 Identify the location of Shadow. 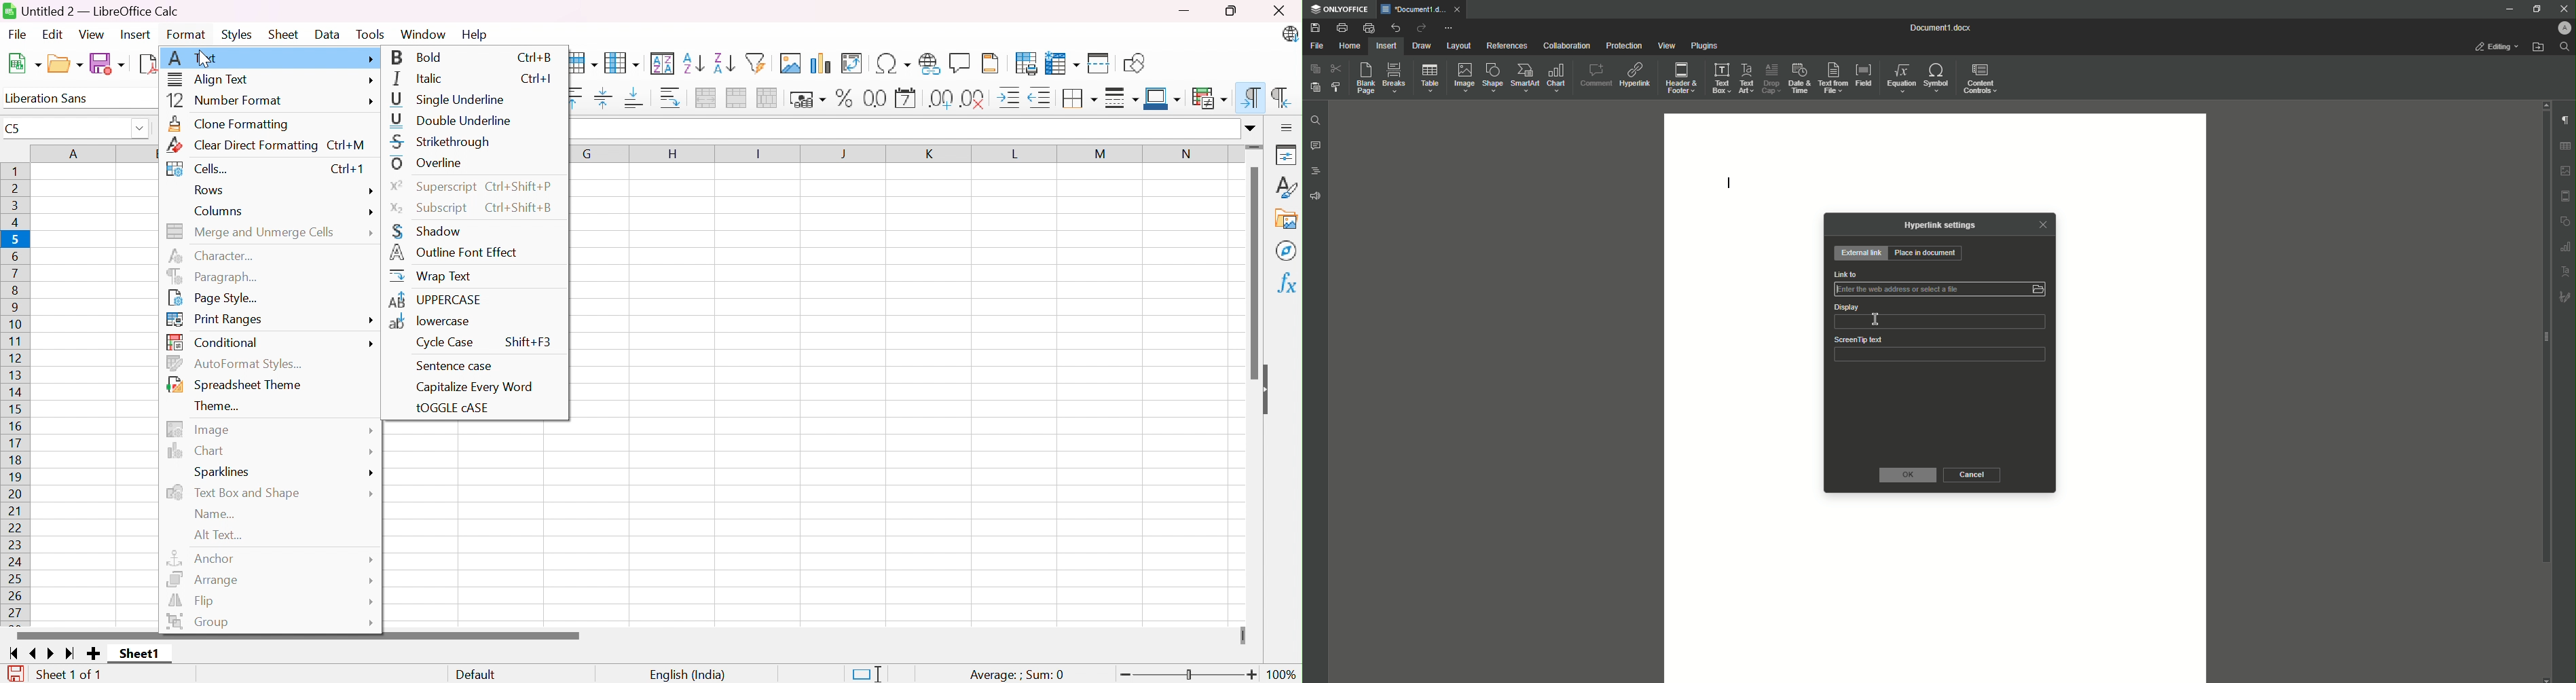
(424, 231).